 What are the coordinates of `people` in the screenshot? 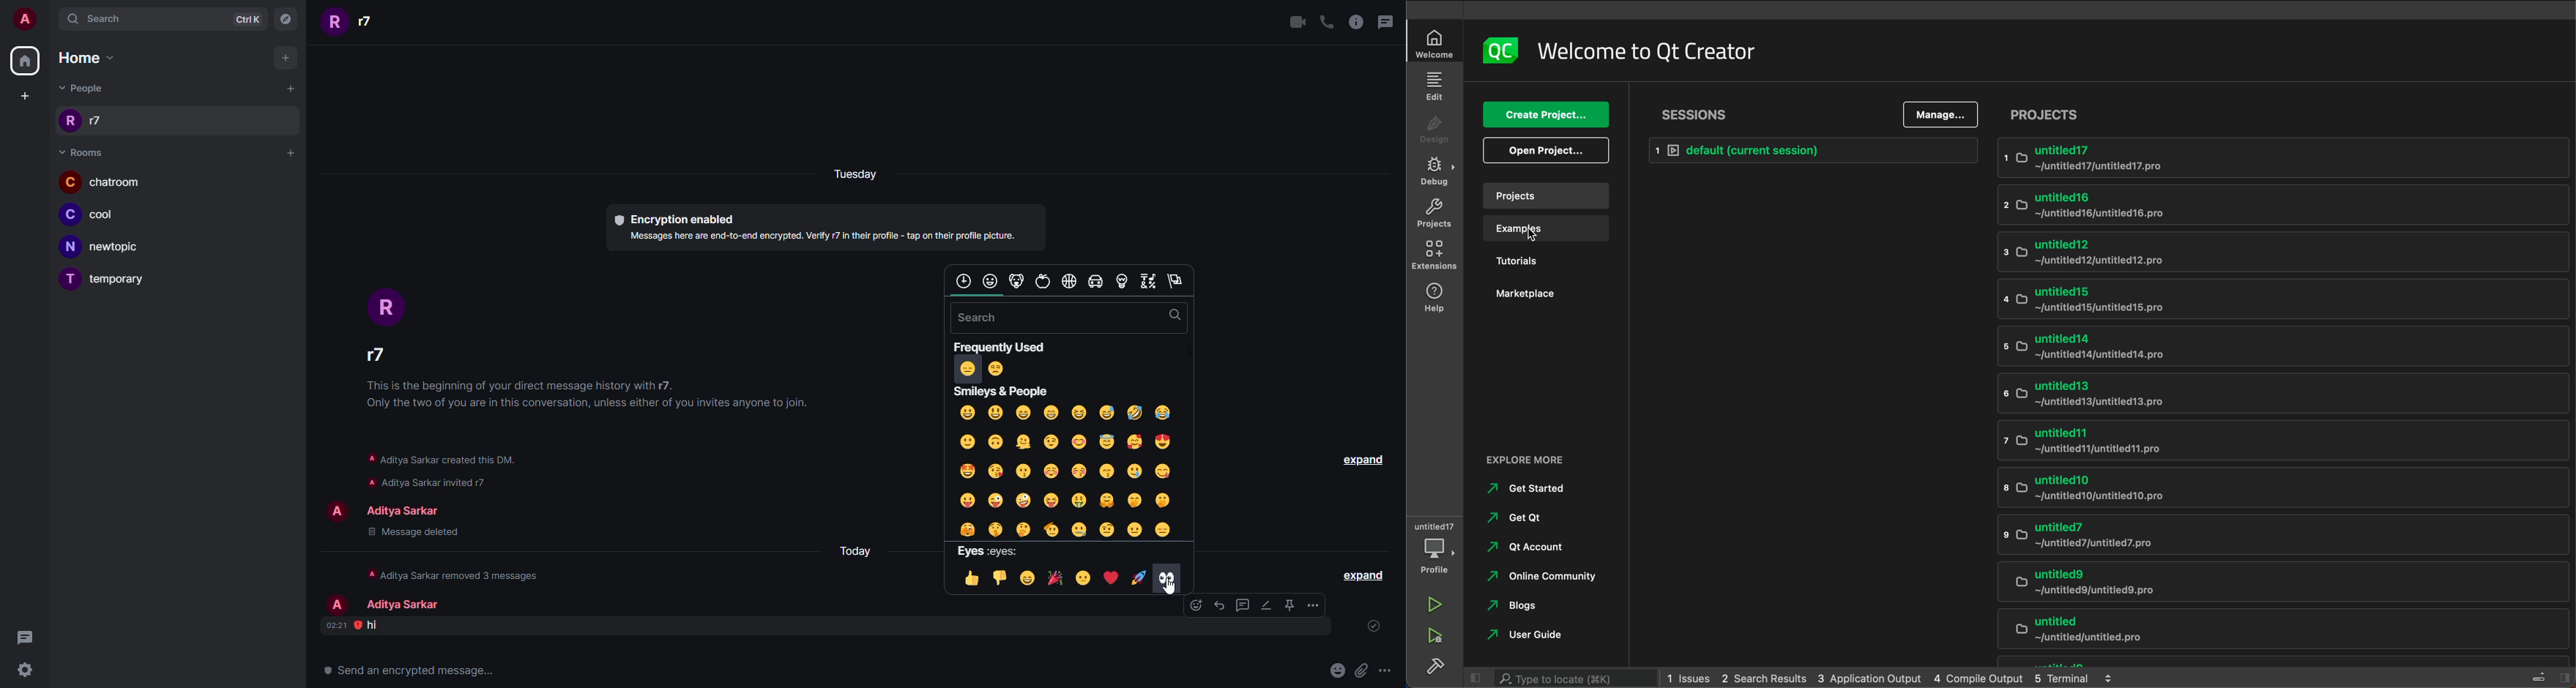 It's located at (406, 605).